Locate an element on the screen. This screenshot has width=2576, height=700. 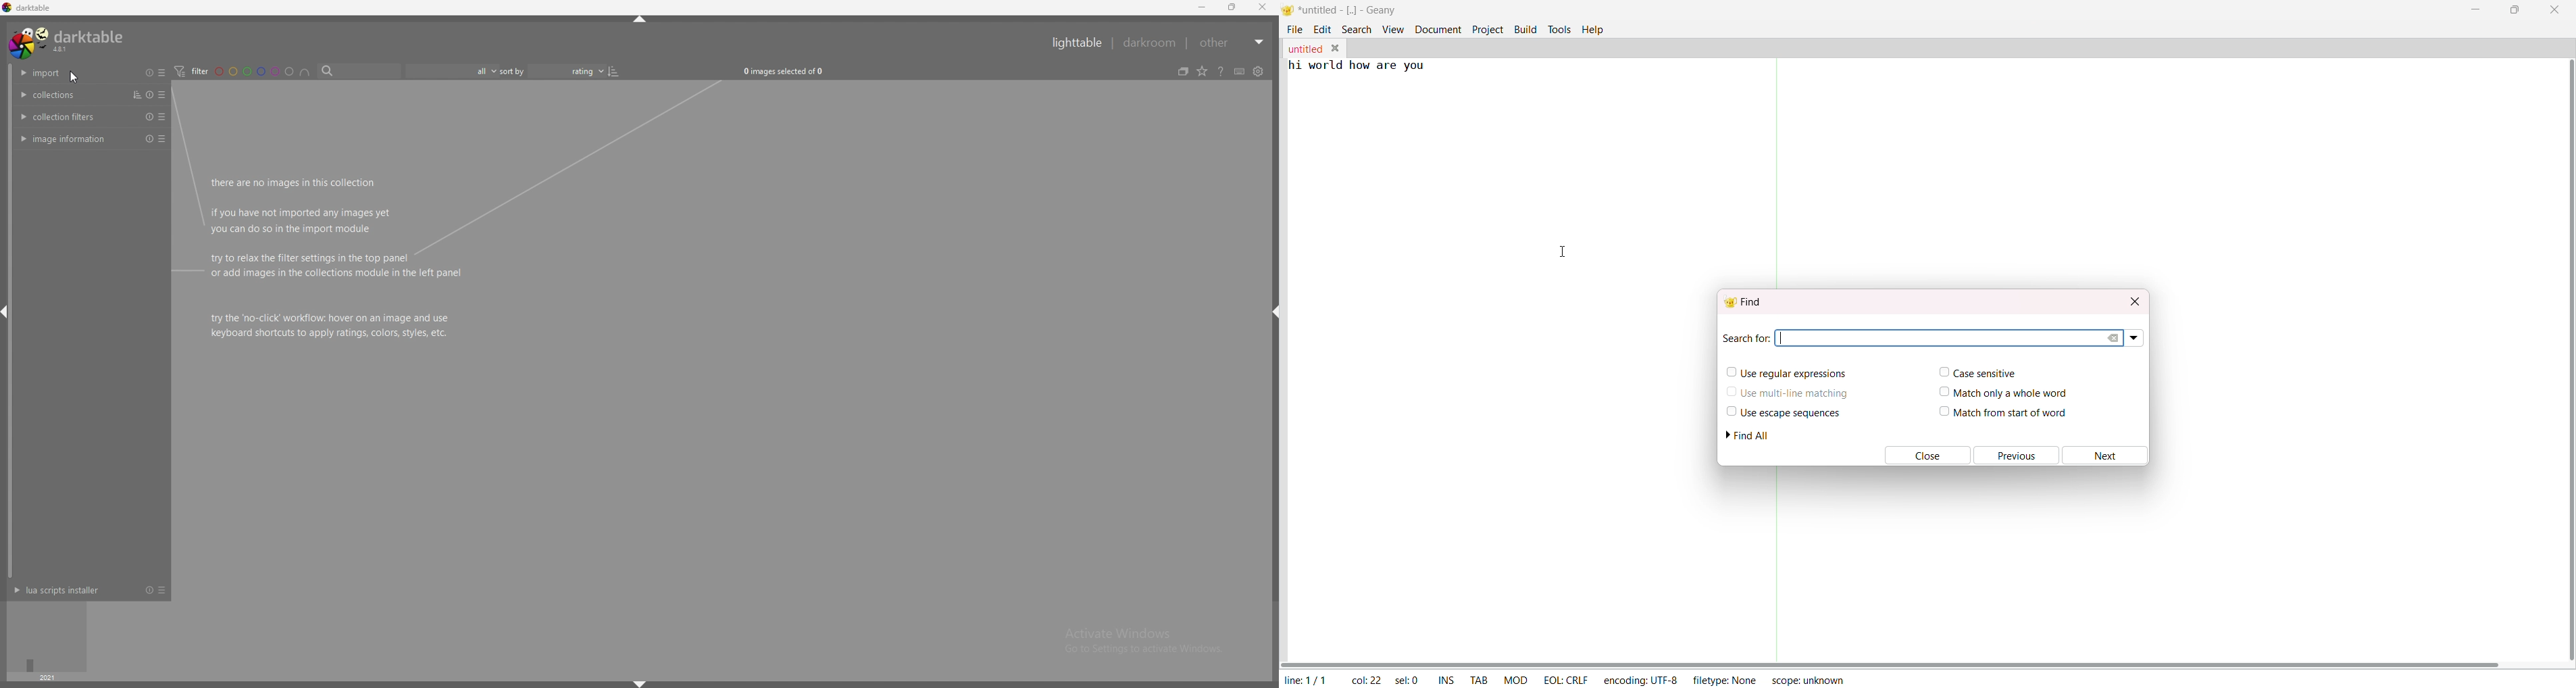
keyboard shortcuts is located at coordinates (1240, 72).